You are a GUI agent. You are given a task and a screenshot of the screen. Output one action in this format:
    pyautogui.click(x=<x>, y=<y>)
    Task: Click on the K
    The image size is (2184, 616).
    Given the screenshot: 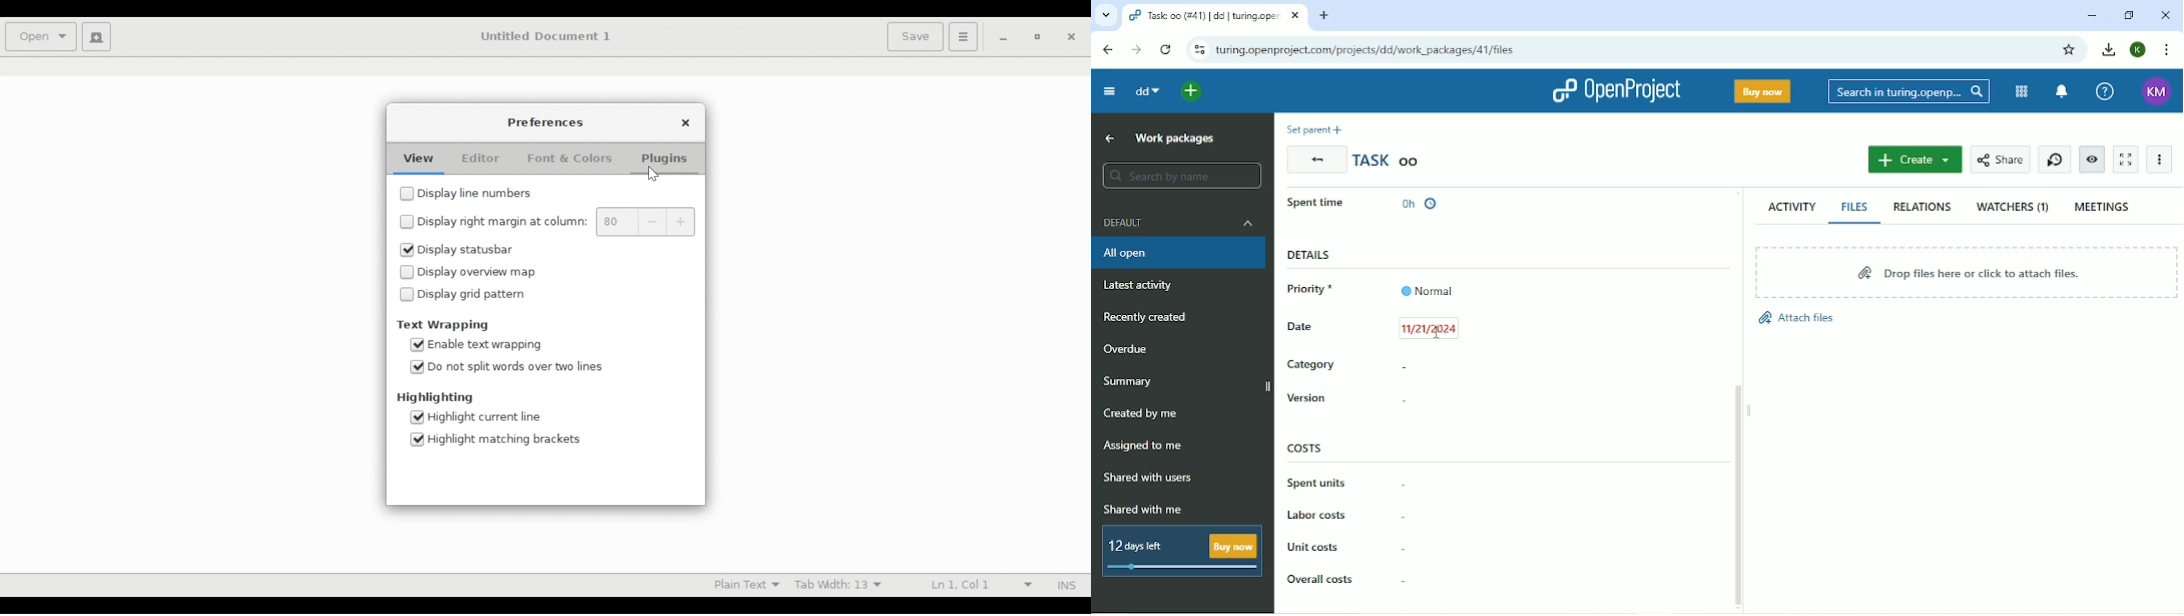 What is the action you would take?
    pyautogui.click(x=2138, y=50)
    